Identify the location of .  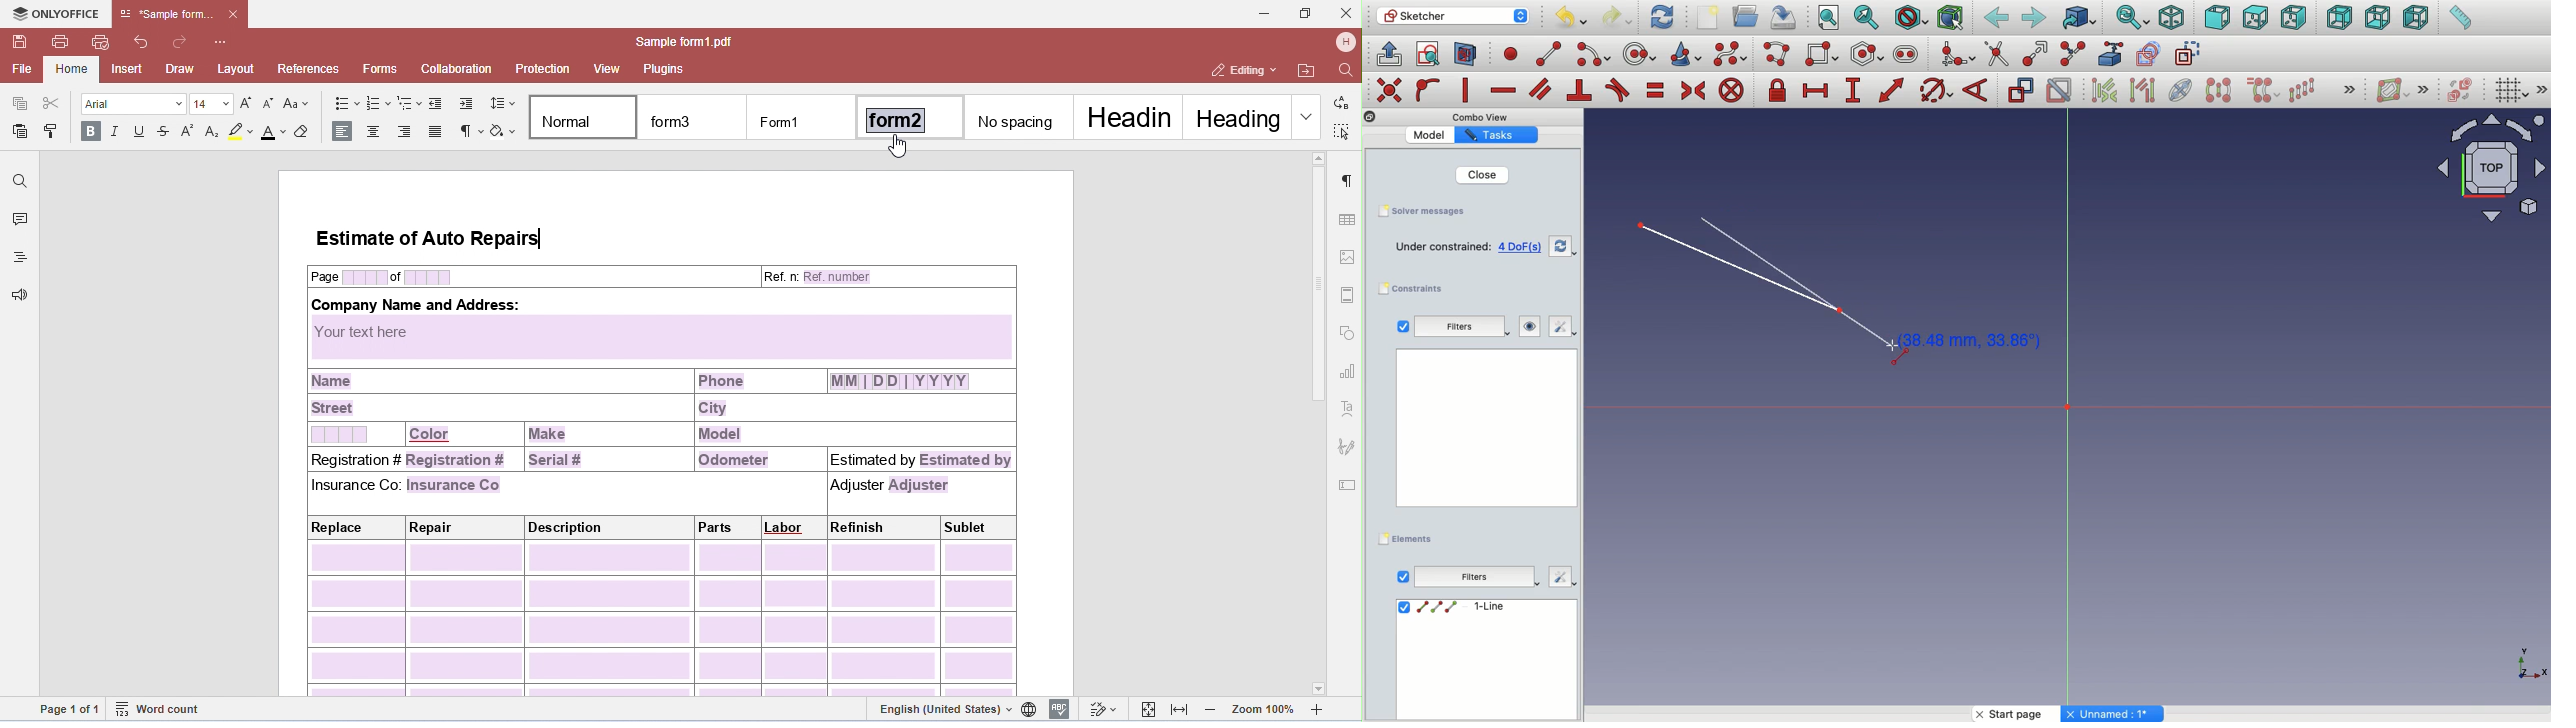
(2526, 663).